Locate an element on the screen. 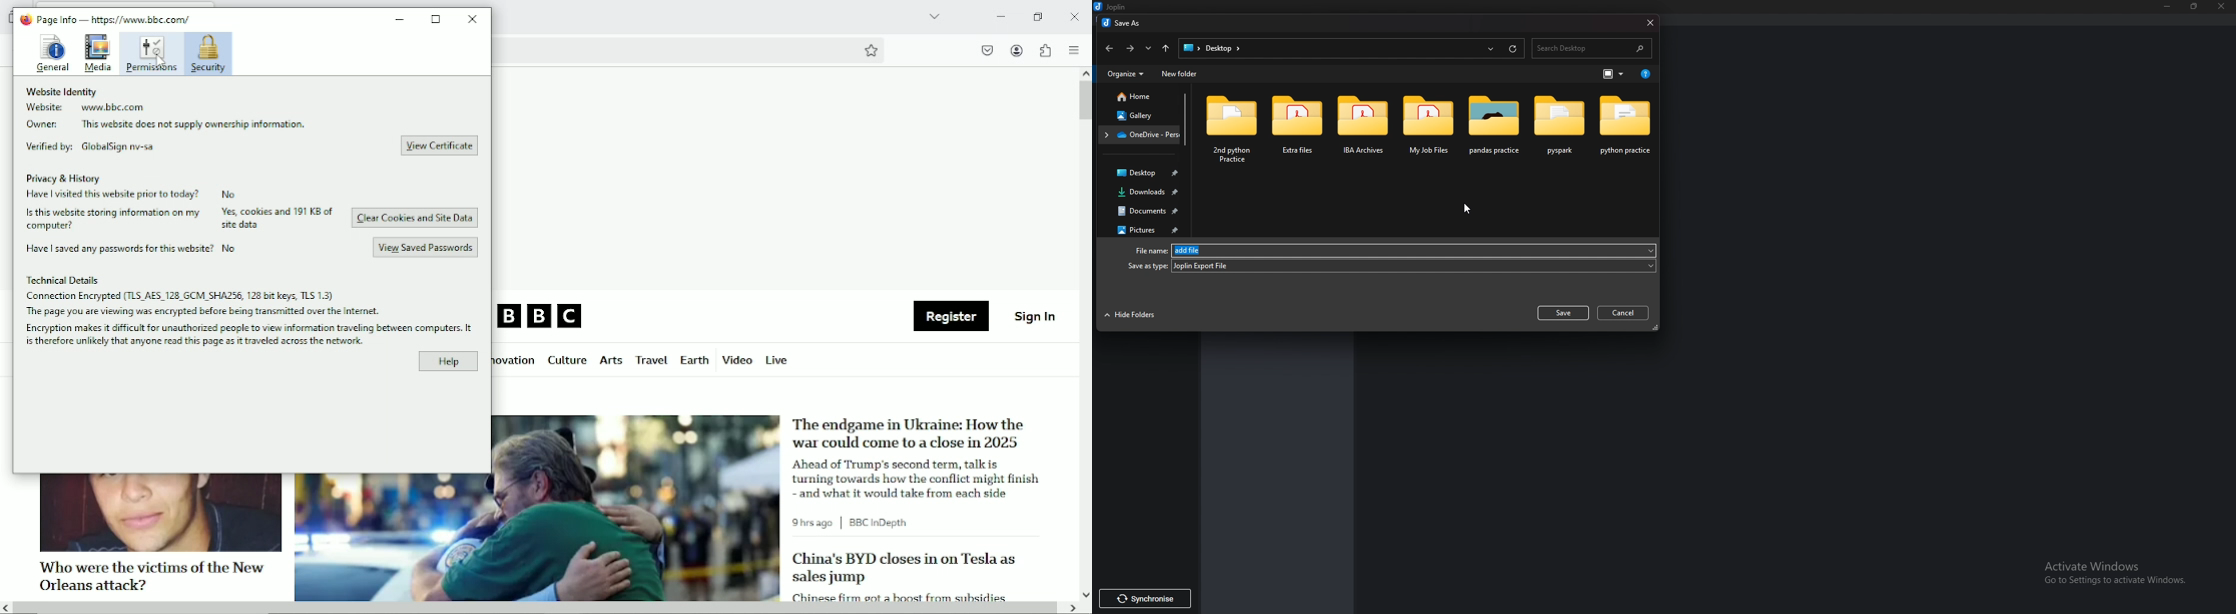 The image size is (2240, 616). View Certificate is located at coordinates (440, 145).